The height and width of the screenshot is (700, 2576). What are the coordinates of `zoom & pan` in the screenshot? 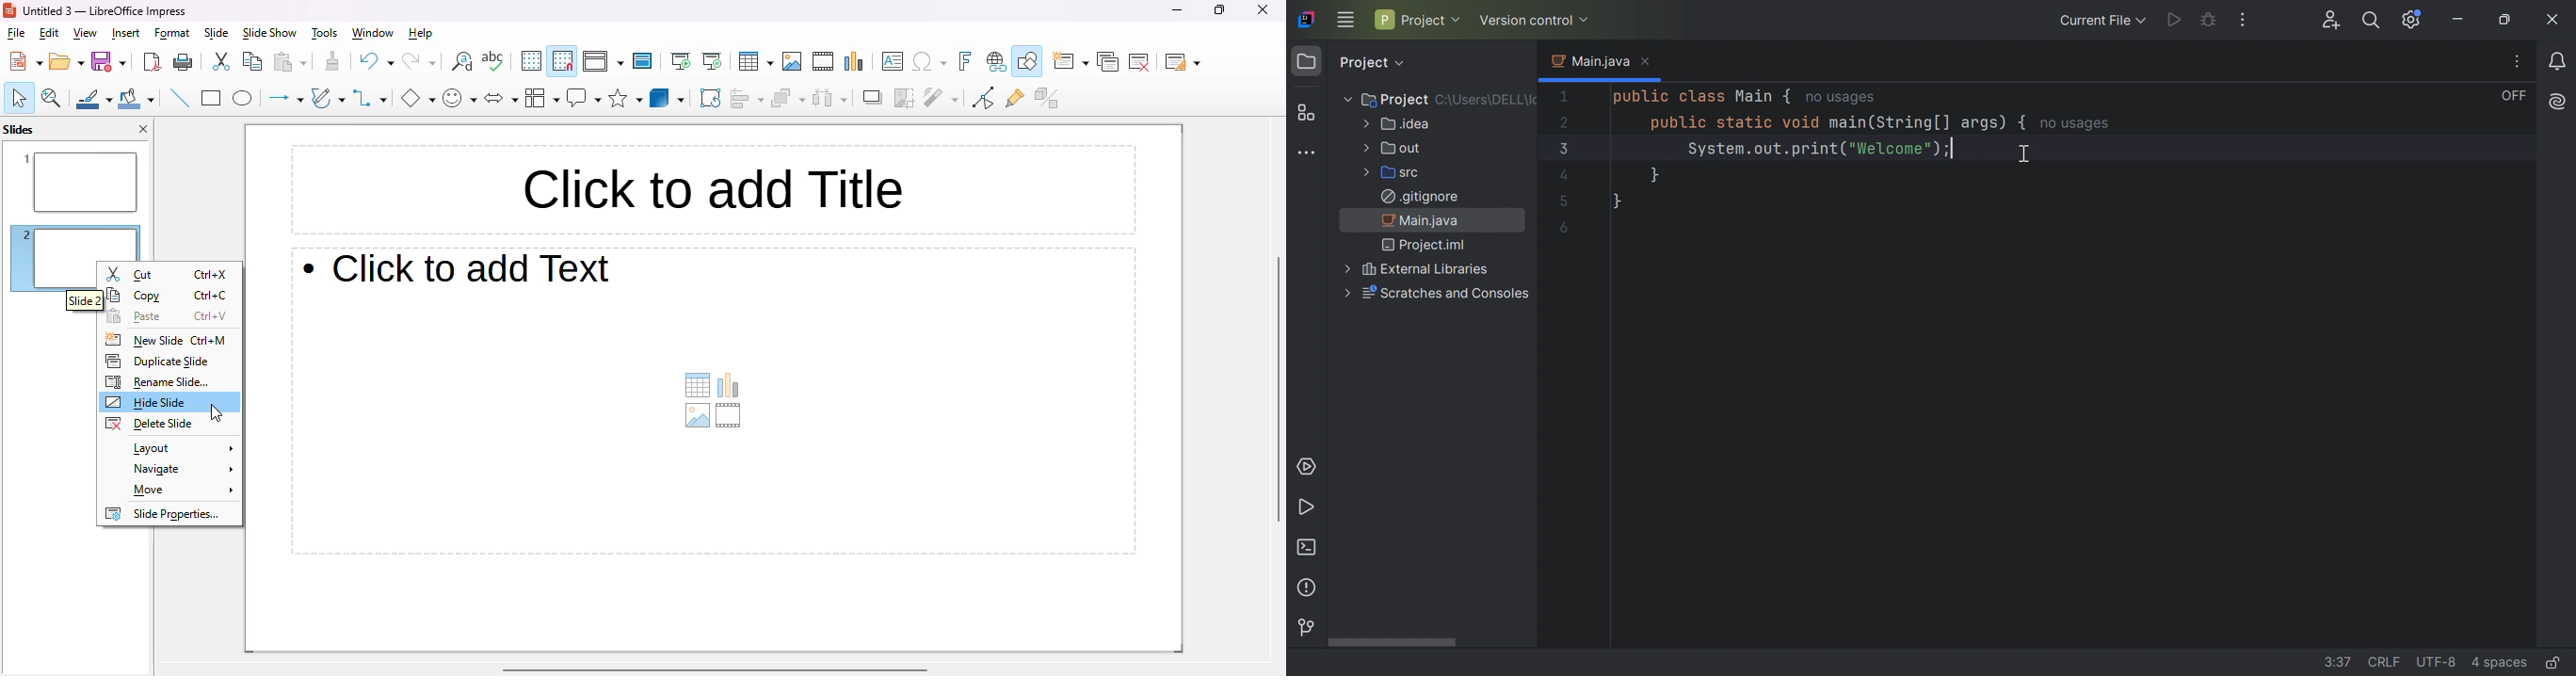 It's located at (52, 99).